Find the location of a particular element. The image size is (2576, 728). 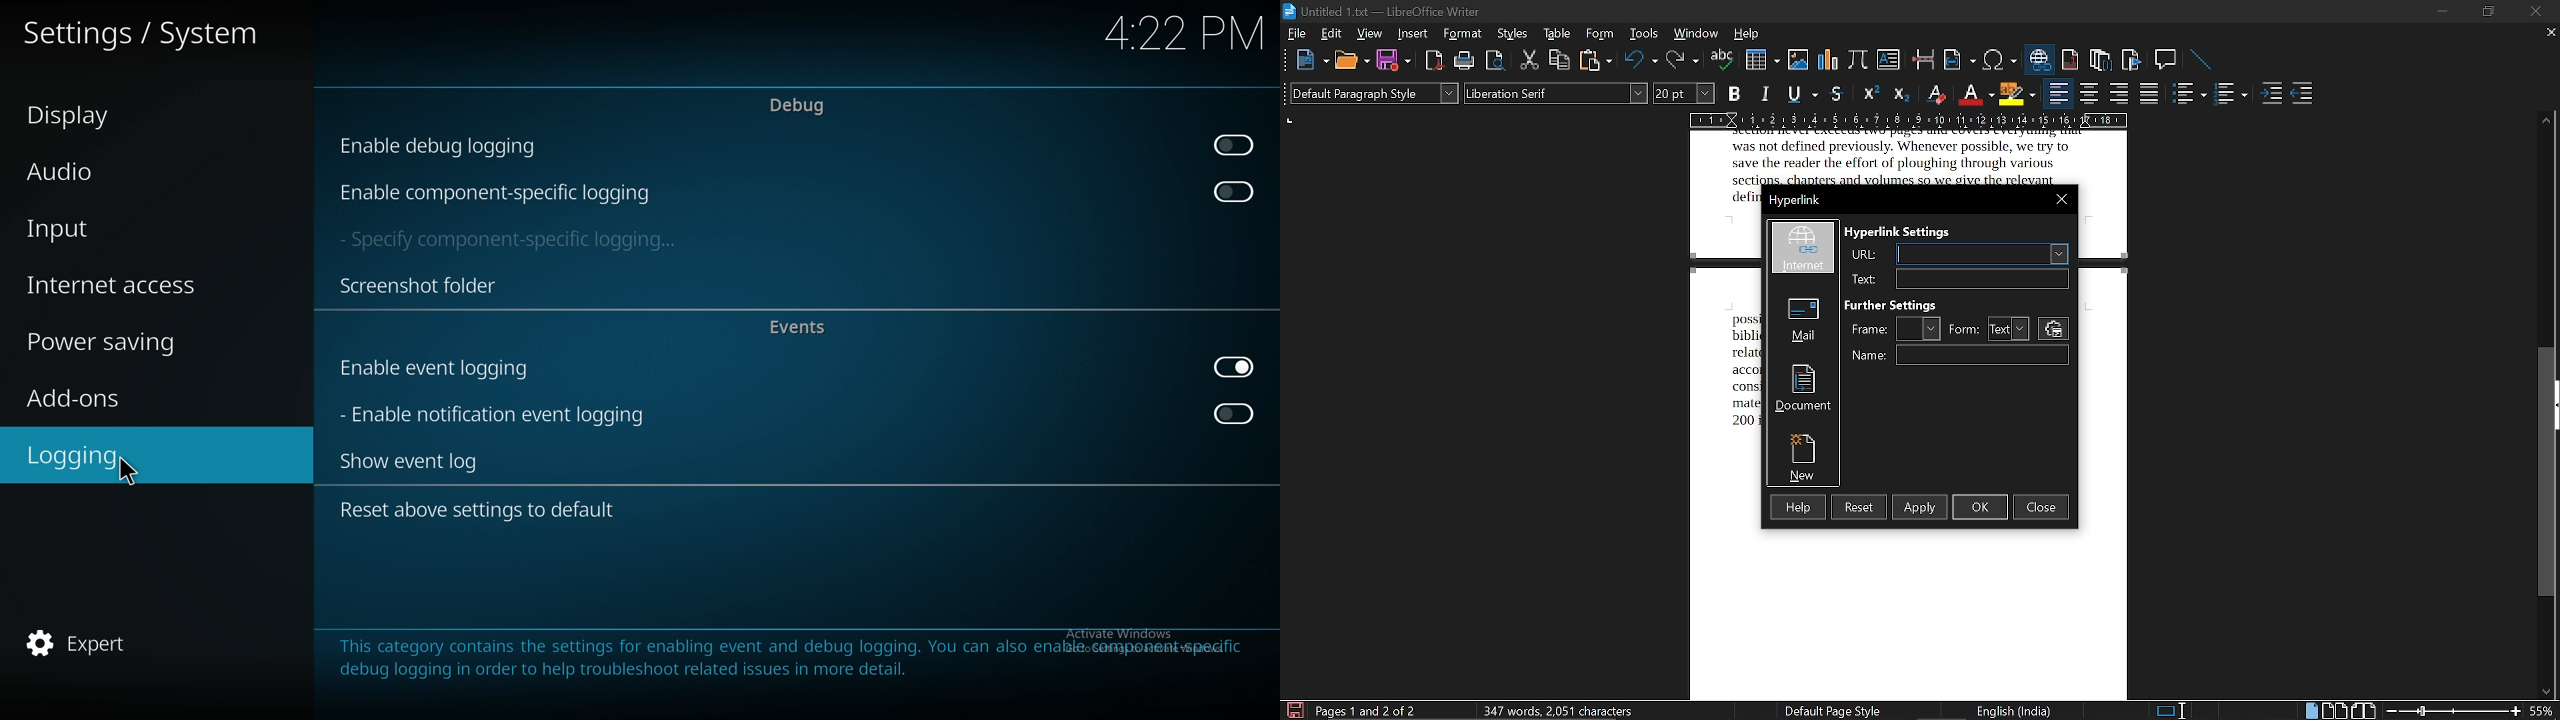

insert is located at coordinates (1413, 34).